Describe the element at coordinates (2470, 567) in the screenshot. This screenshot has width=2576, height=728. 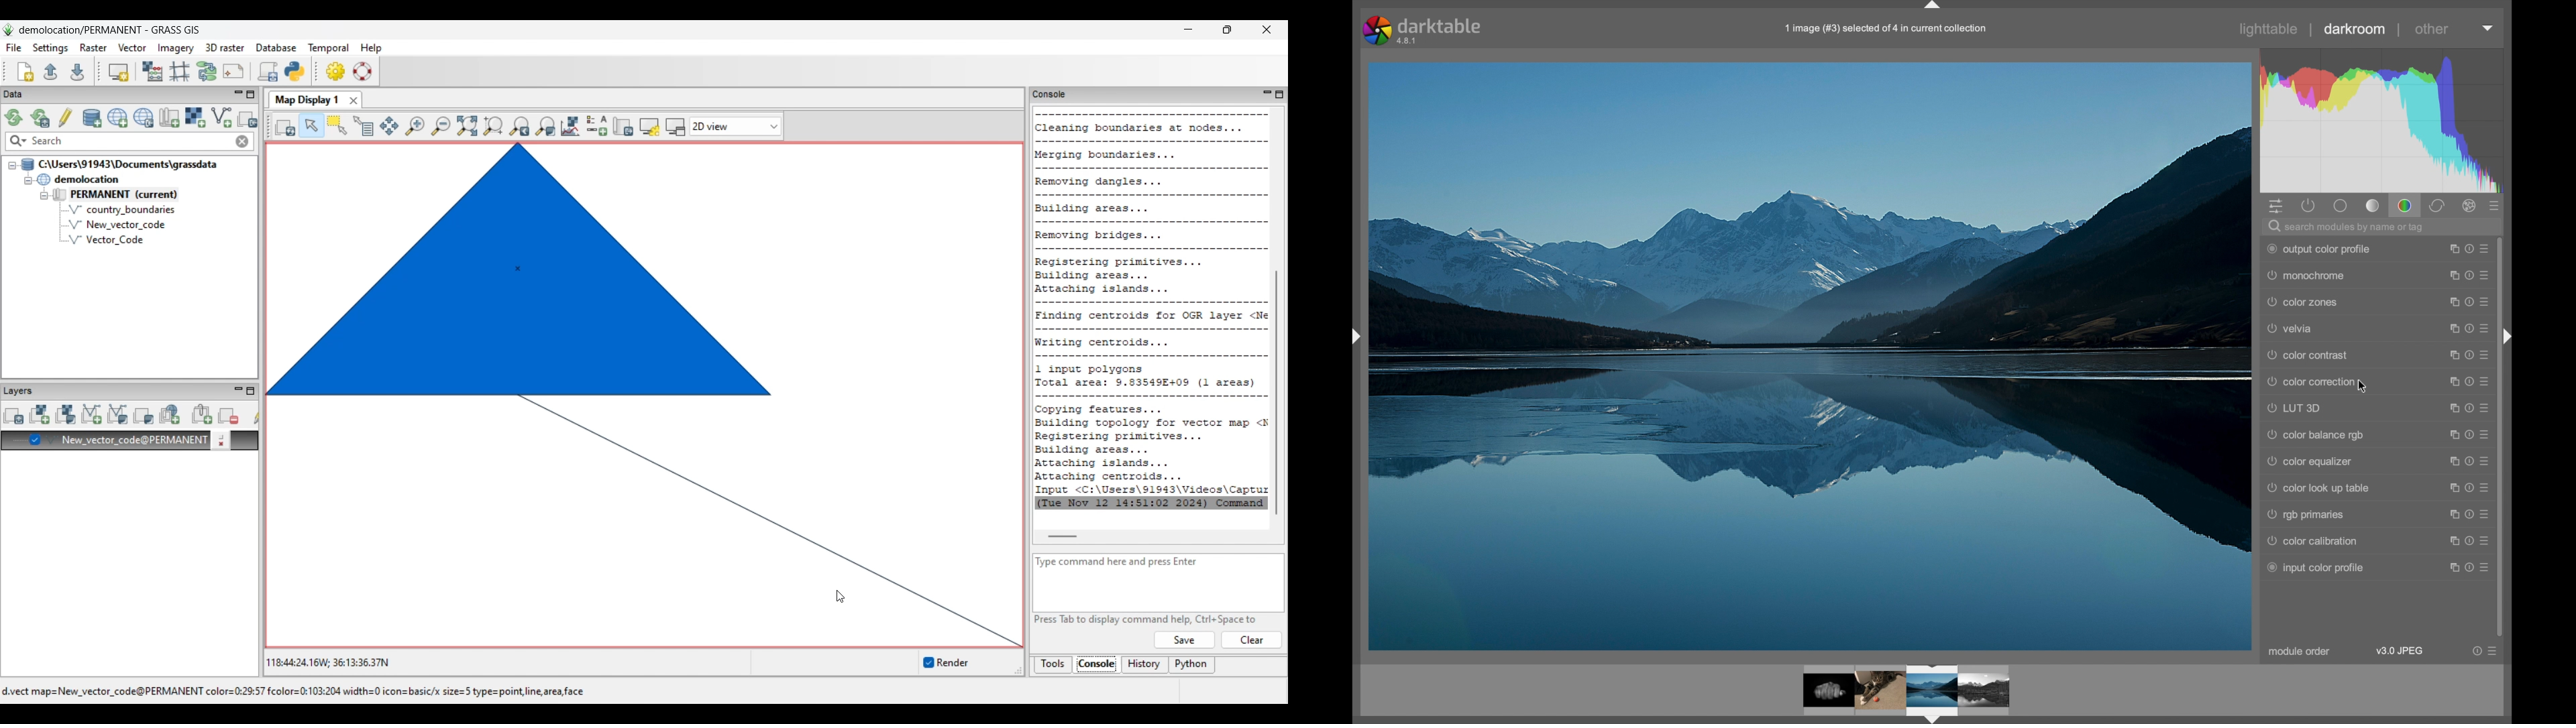
I see `more options` at that location.